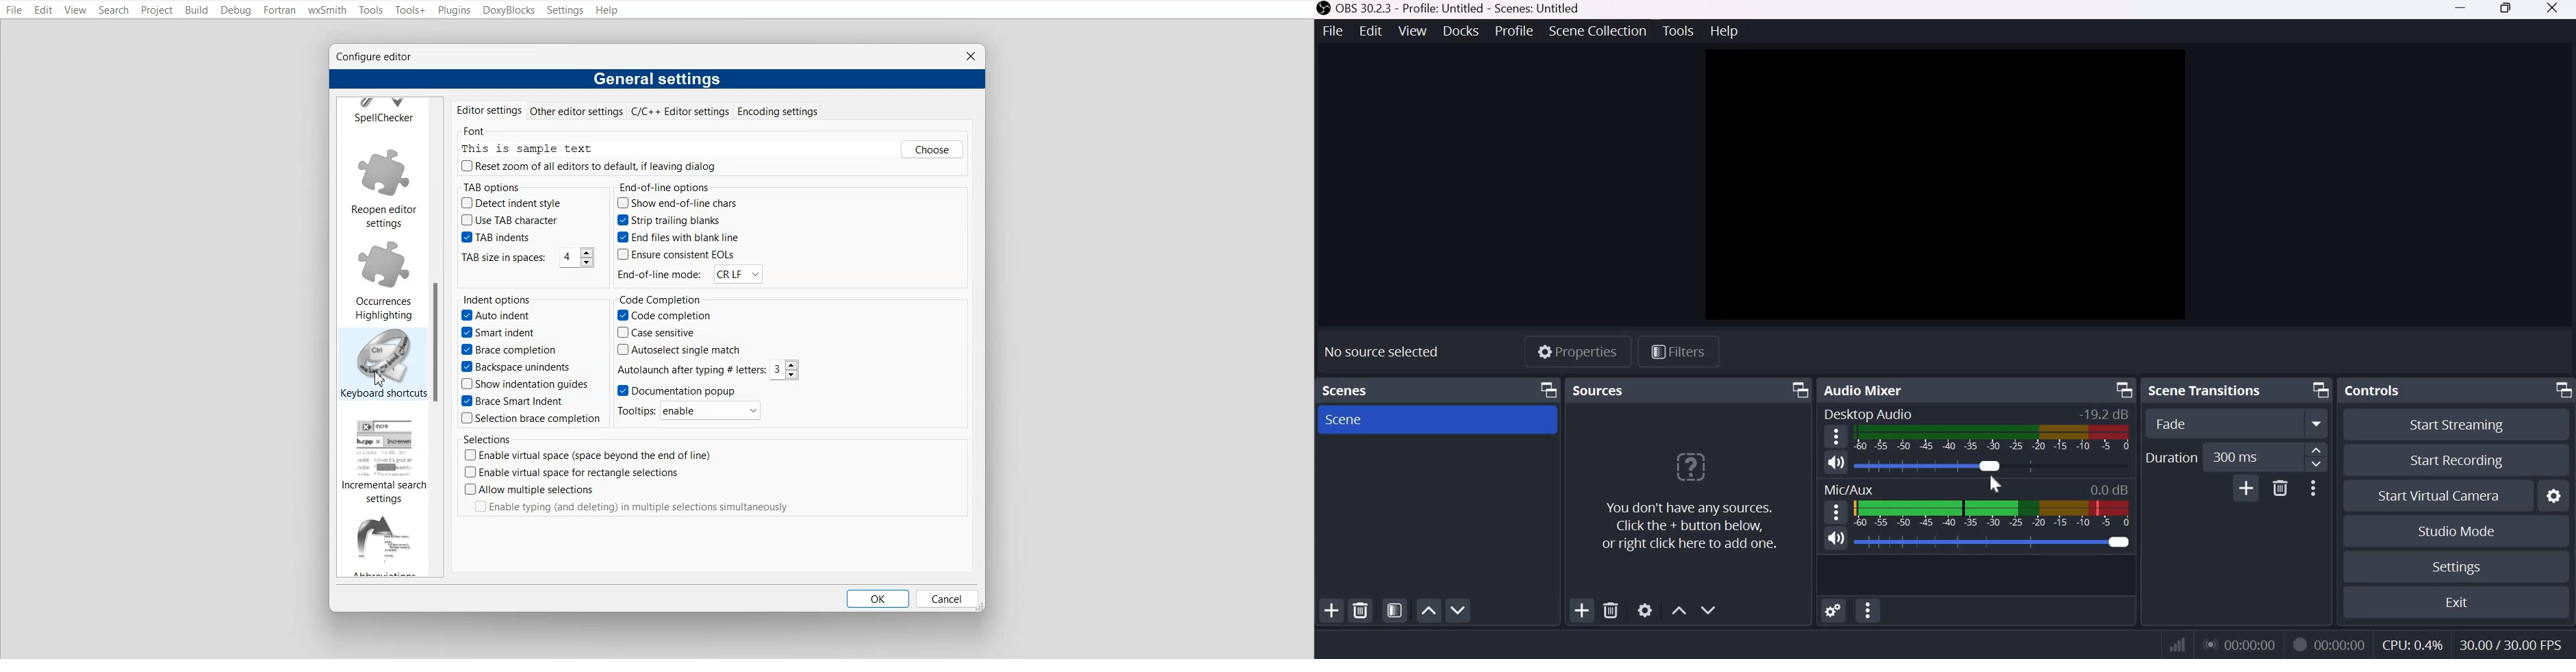 The height and width of the screenshot is (672, 2576). I want to click on Remove selected scene, so click(1360, 611).